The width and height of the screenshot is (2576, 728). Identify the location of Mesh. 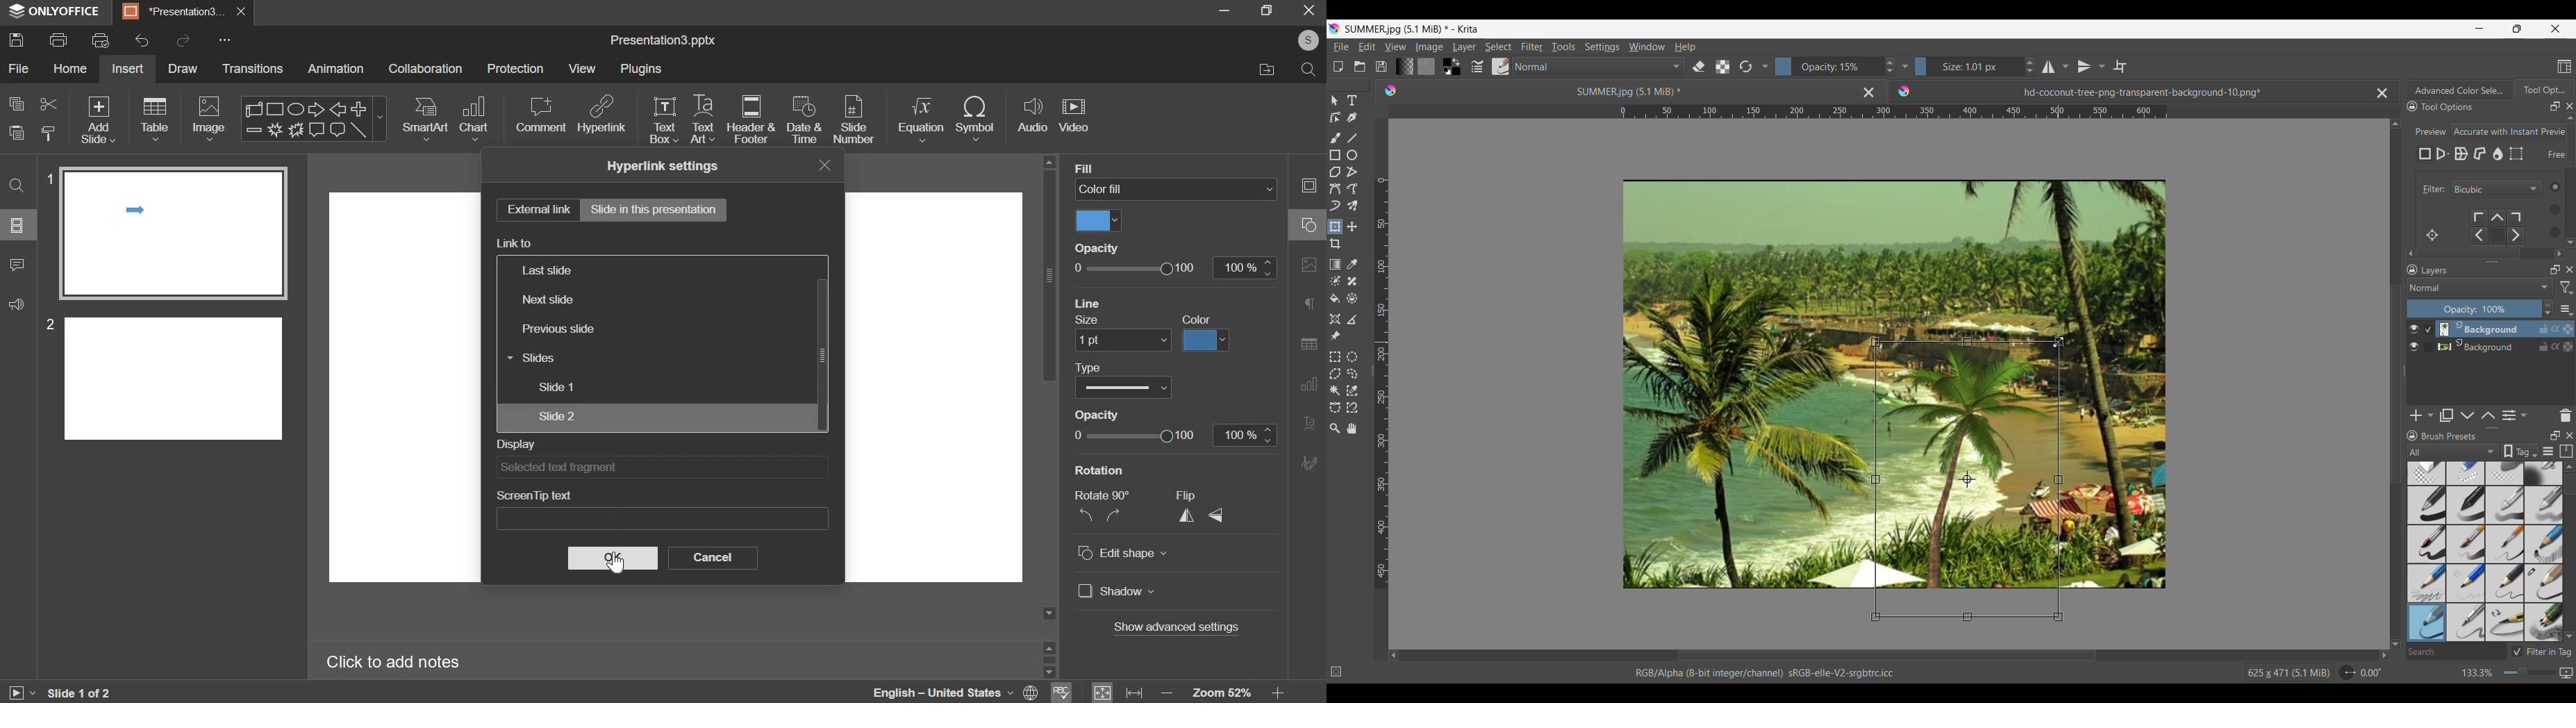
(2516, 154).